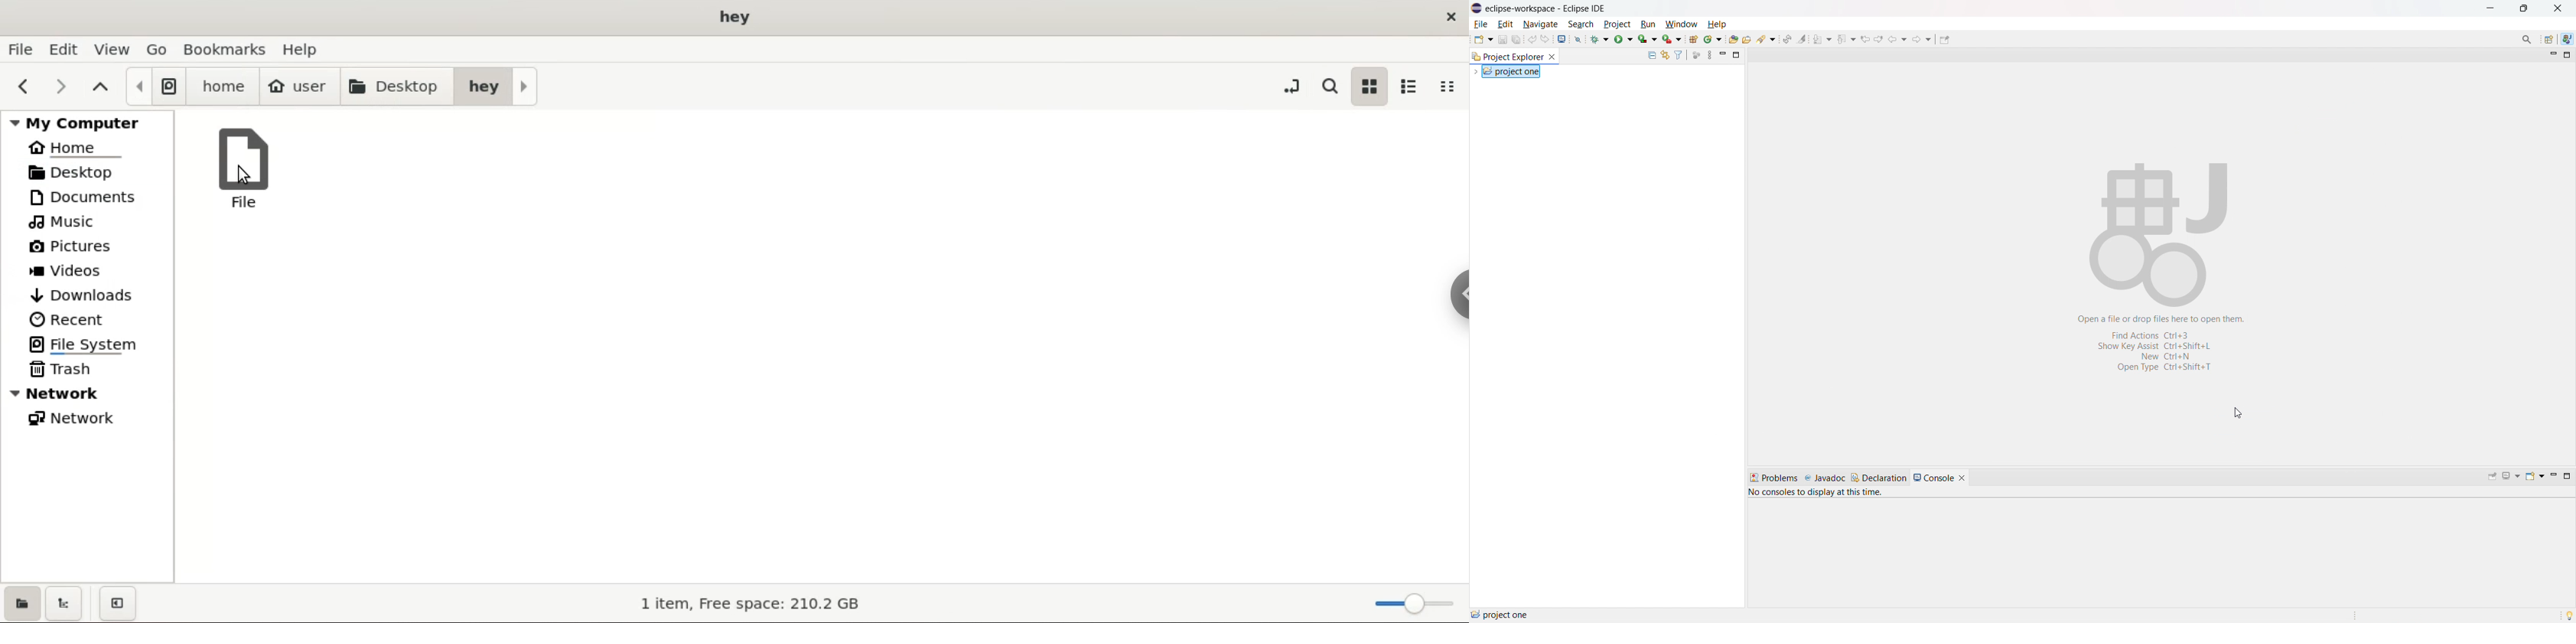  I want to click on help, so click(1716, 24).